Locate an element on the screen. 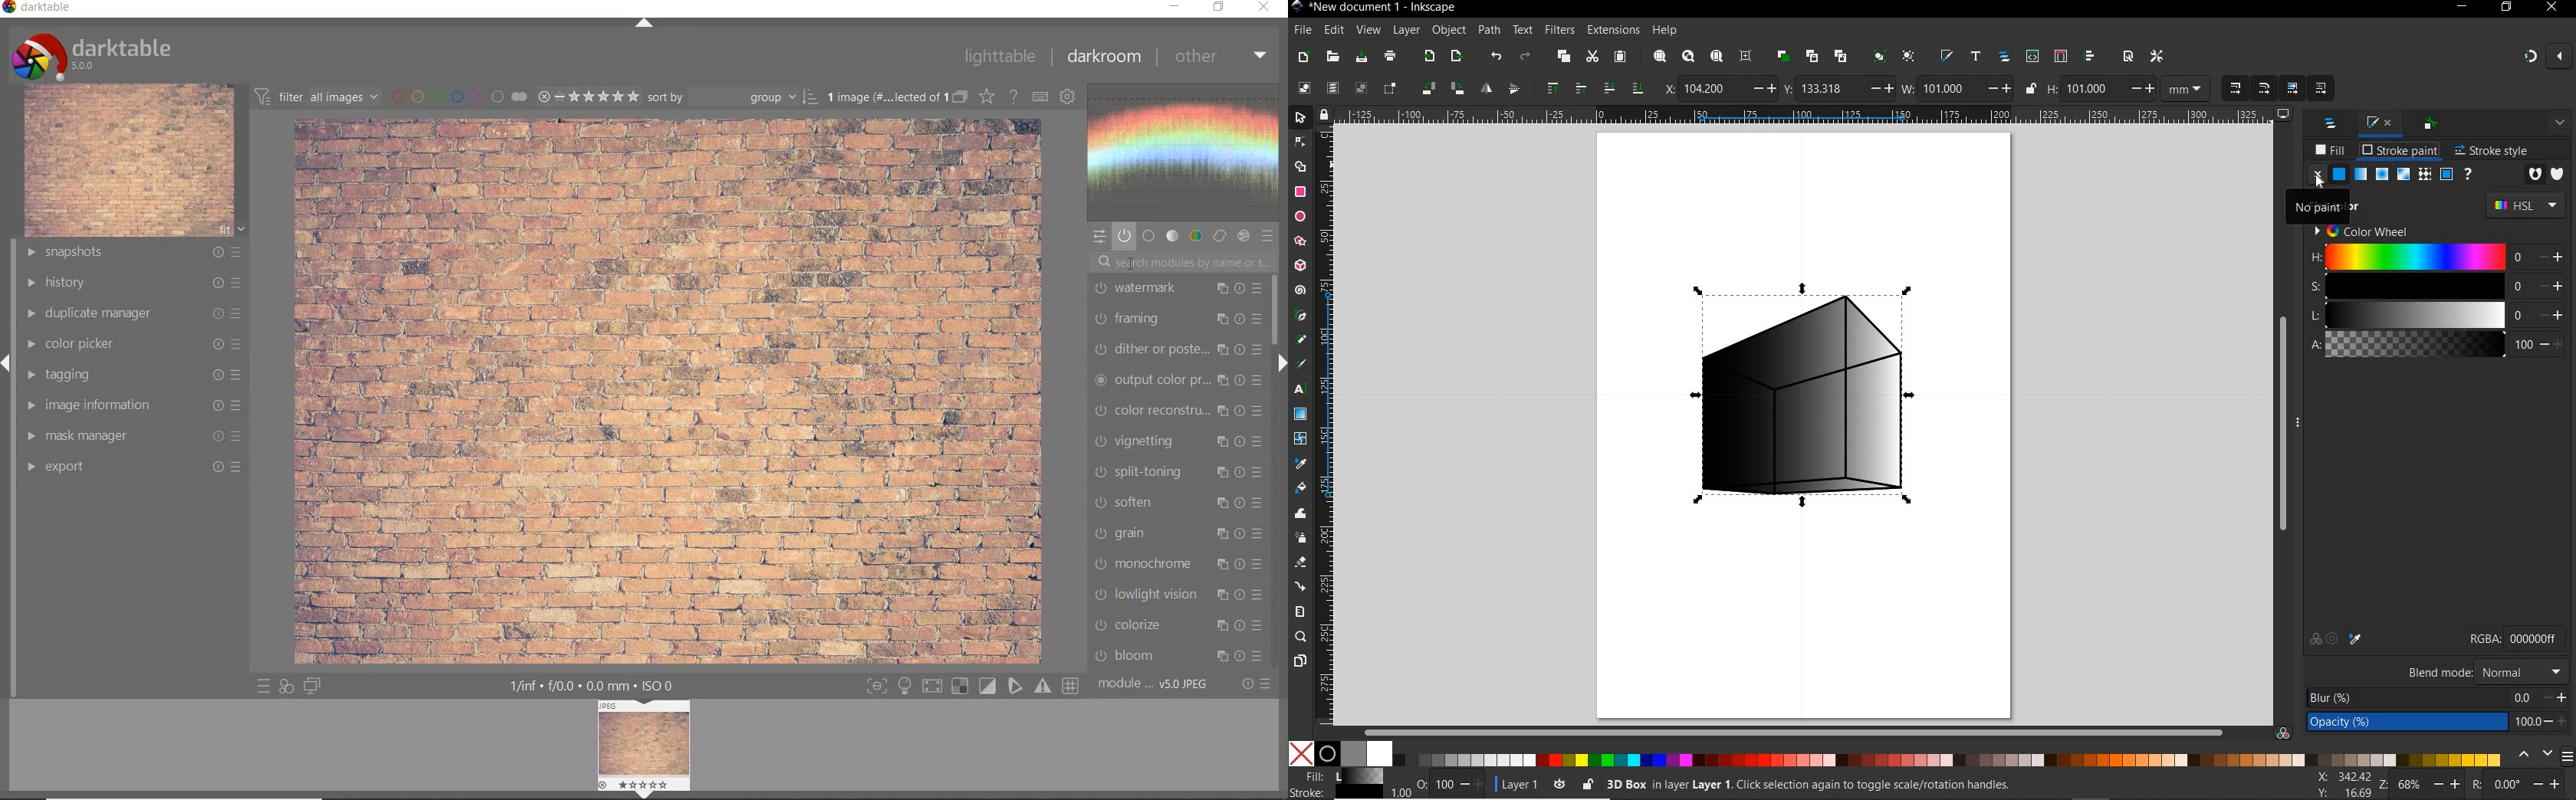  SPRAY TOOL is located at coordinates (1303, 539).